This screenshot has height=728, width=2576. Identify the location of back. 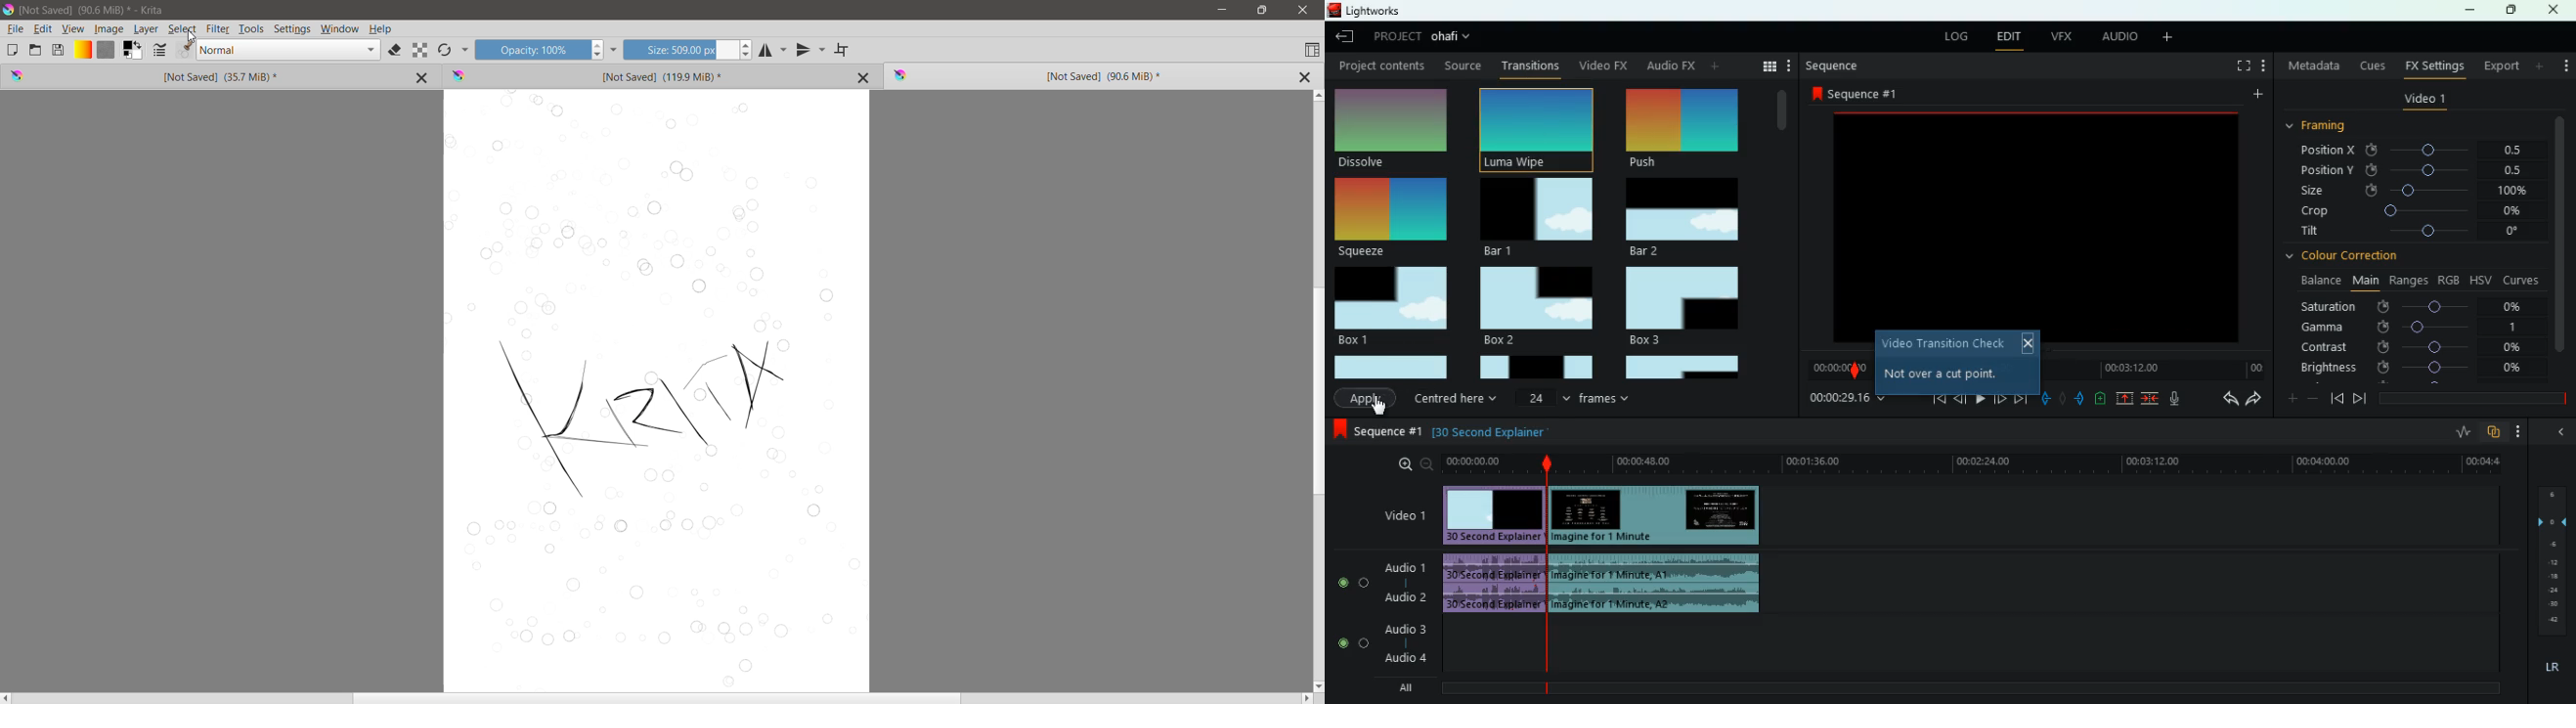
(2336, 398).